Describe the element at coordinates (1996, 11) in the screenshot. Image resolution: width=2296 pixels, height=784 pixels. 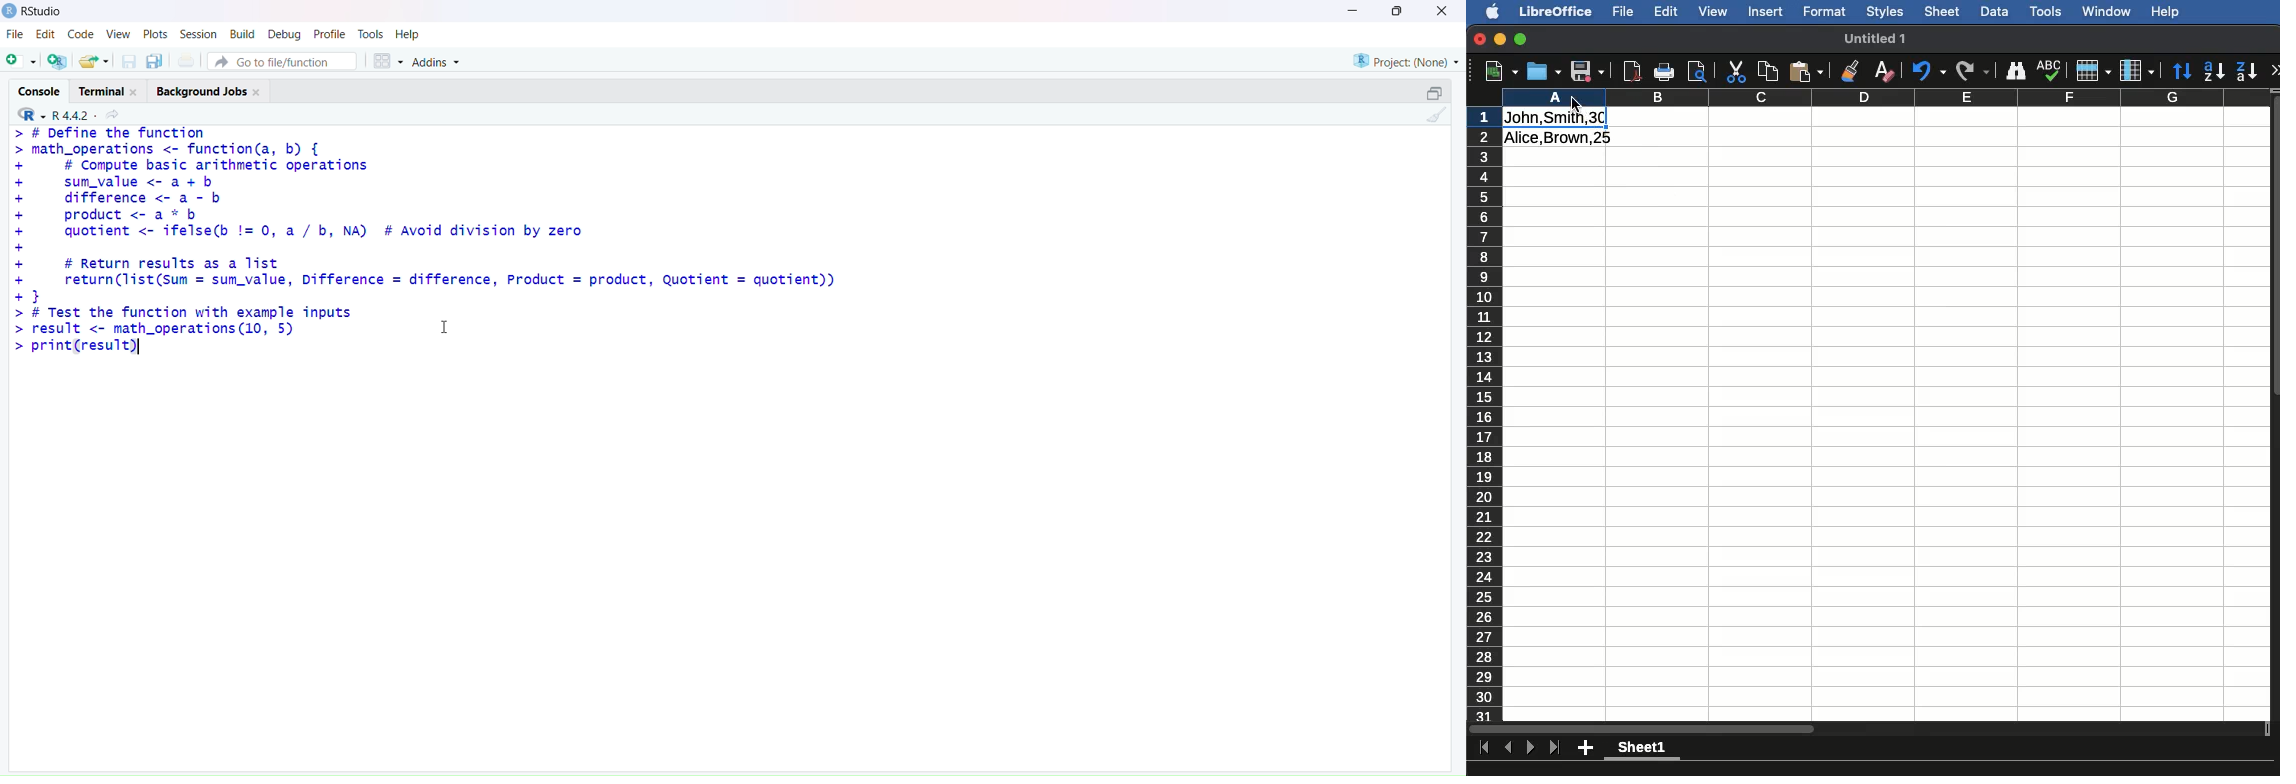
I see `Data` at that location.